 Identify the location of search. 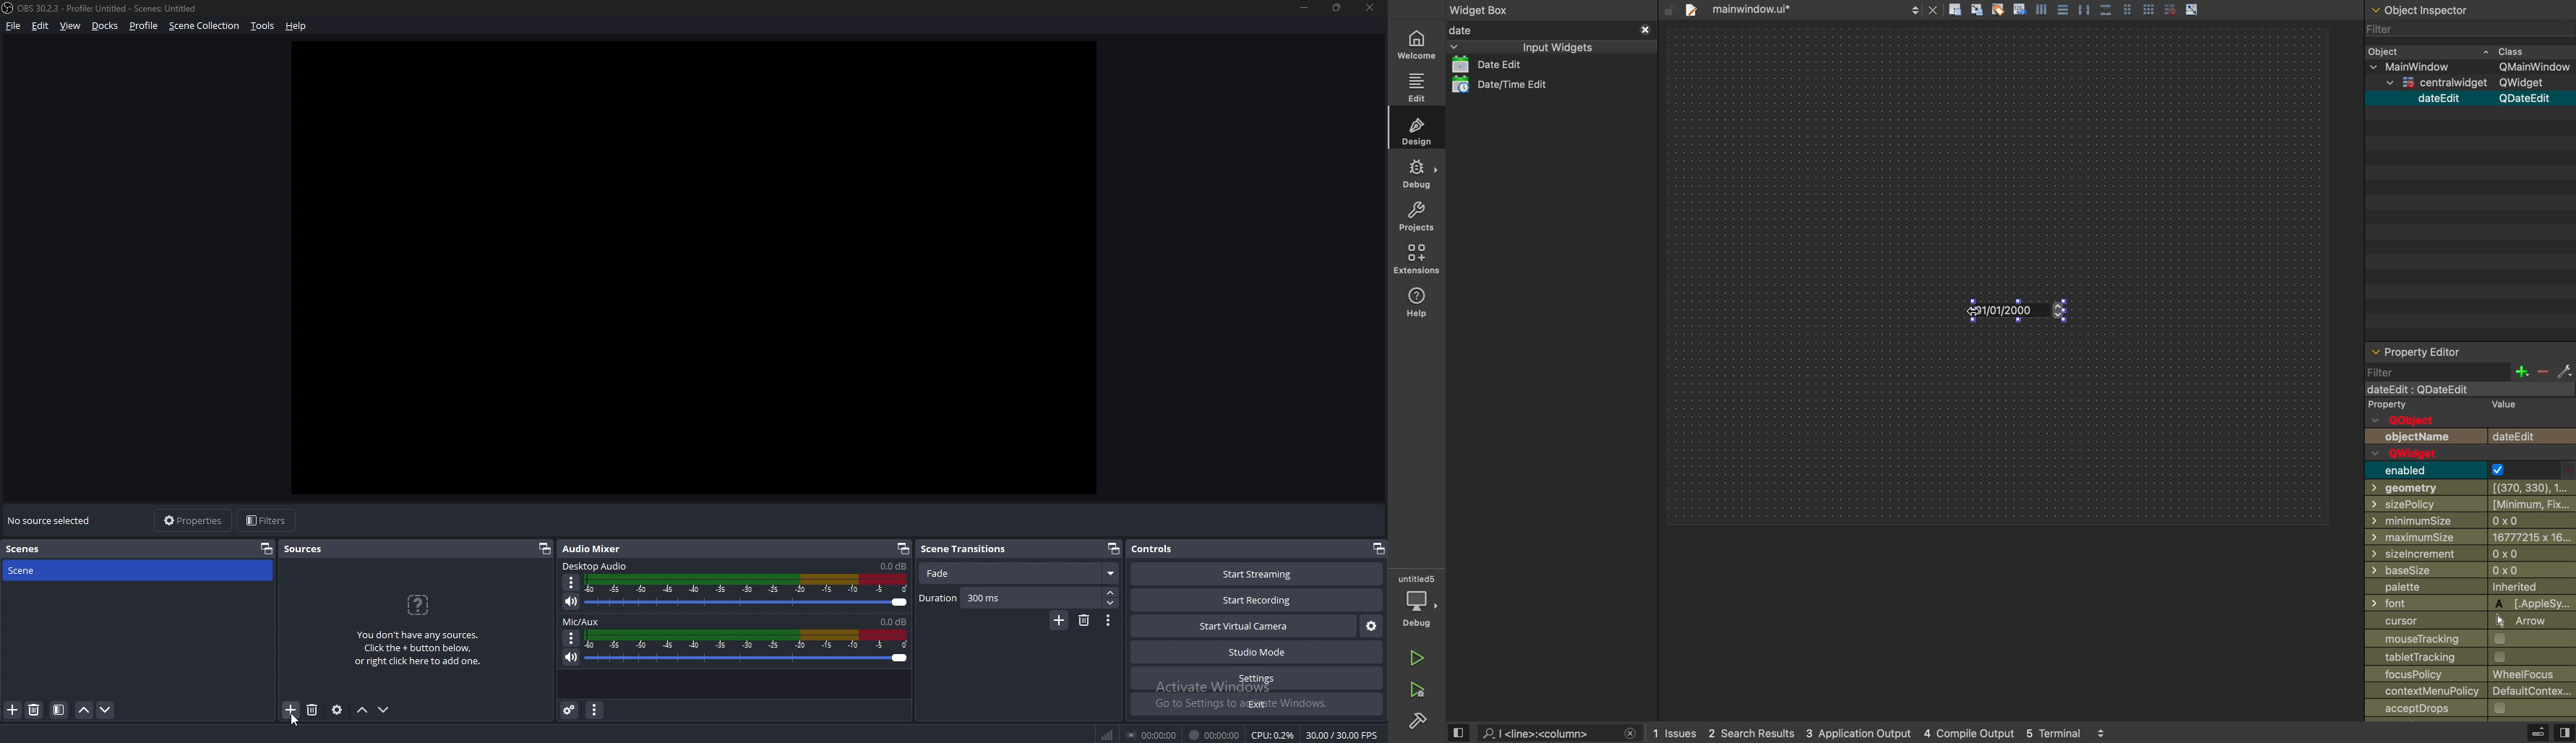
(1549, 732).